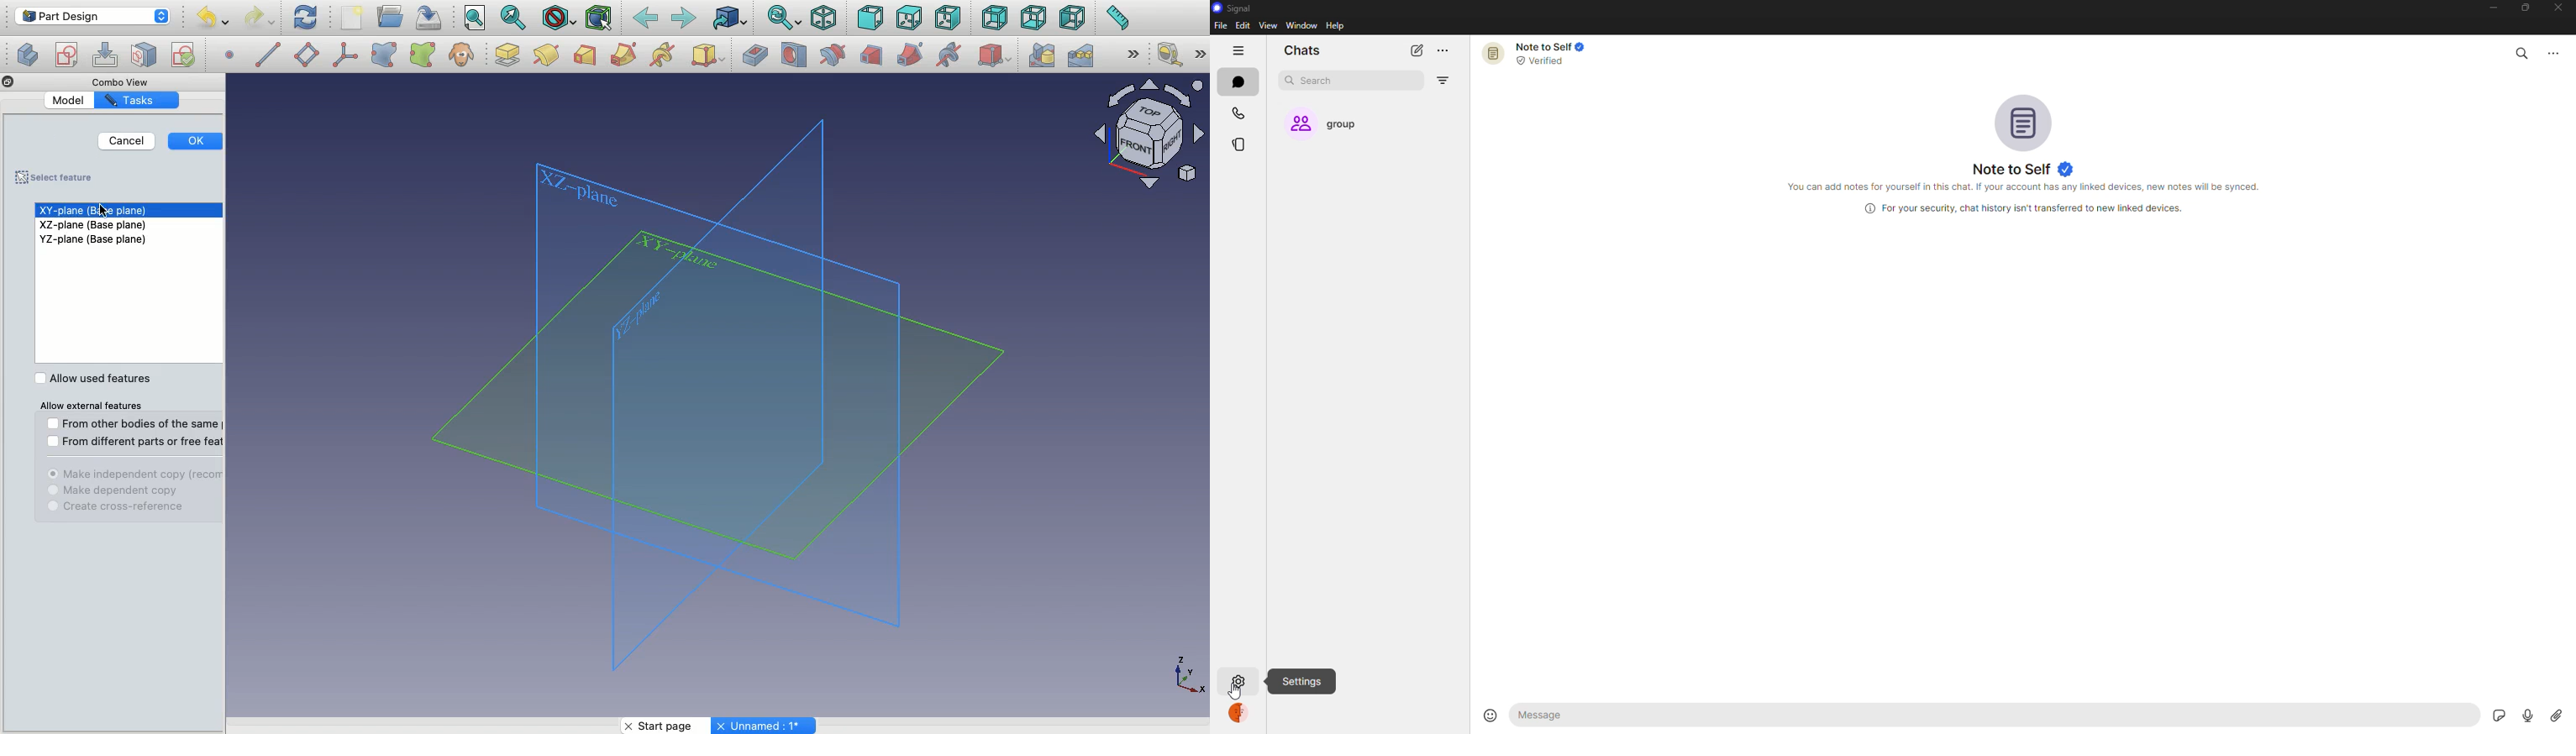 This screenshot has width=2576, height=756. I want to click on Datum line, so click(269, 54).